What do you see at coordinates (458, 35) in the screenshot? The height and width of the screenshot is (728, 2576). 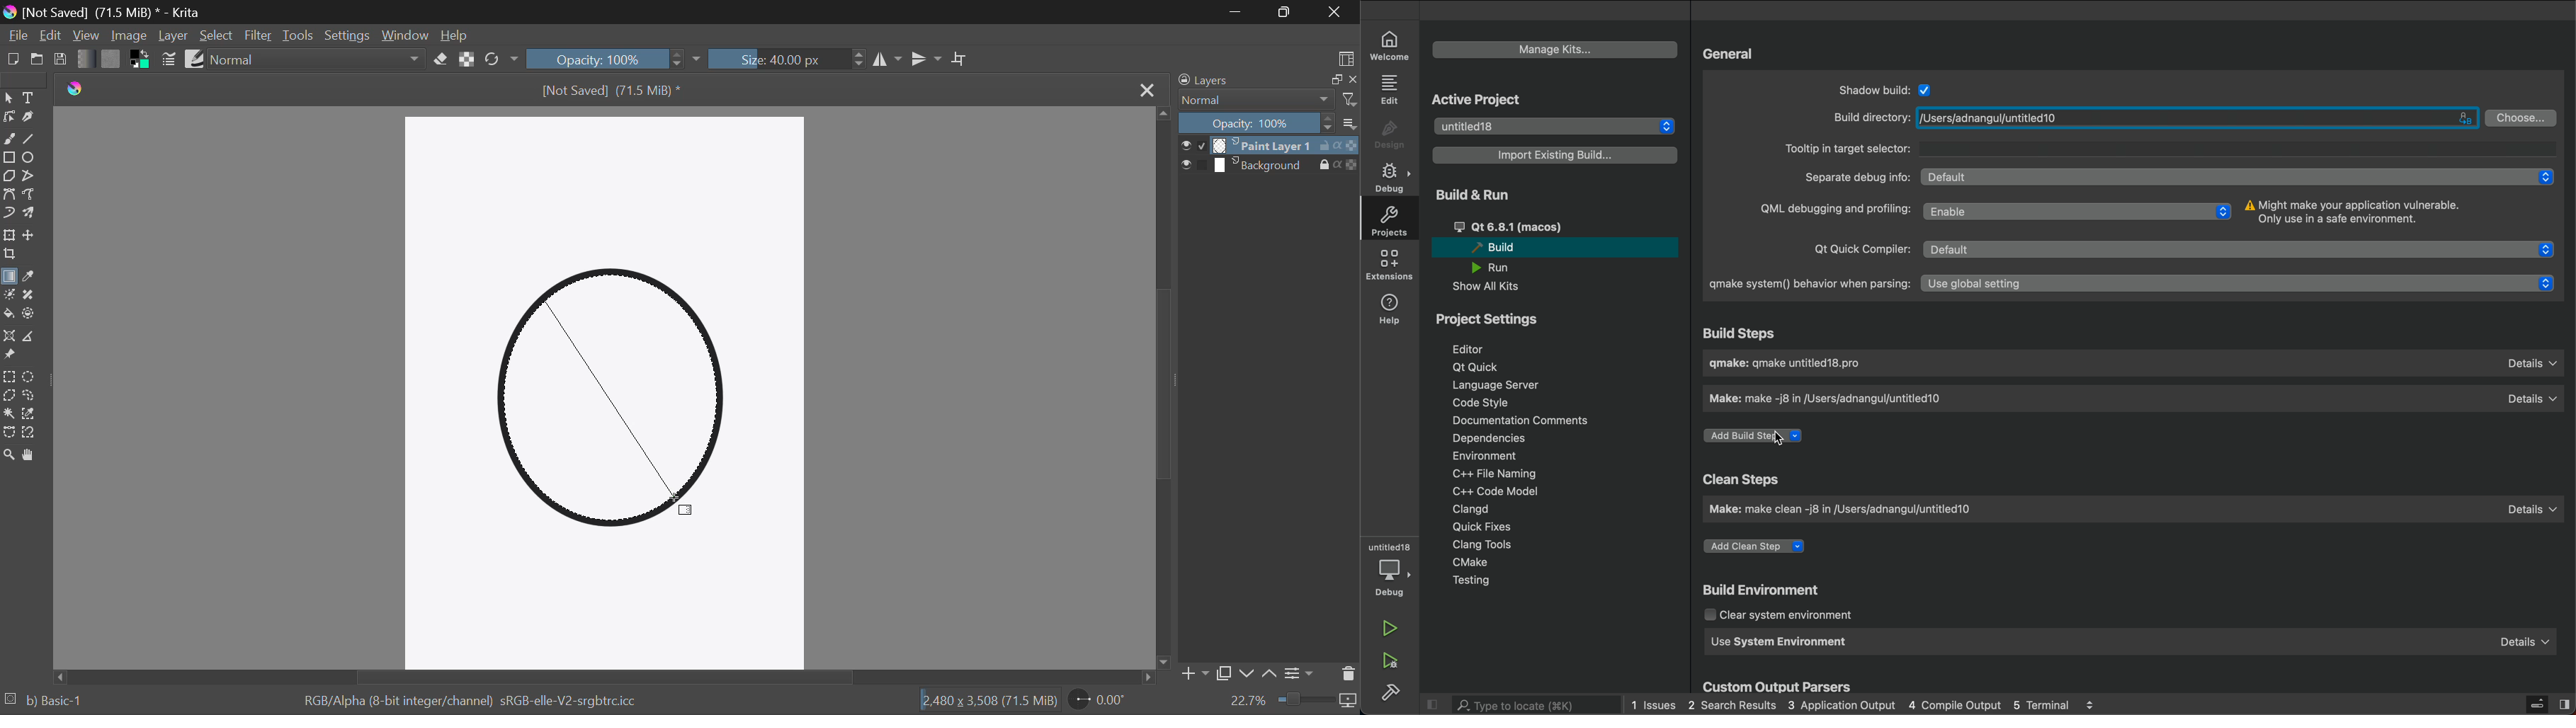 I see `Help` at bounding box center [458, 35].